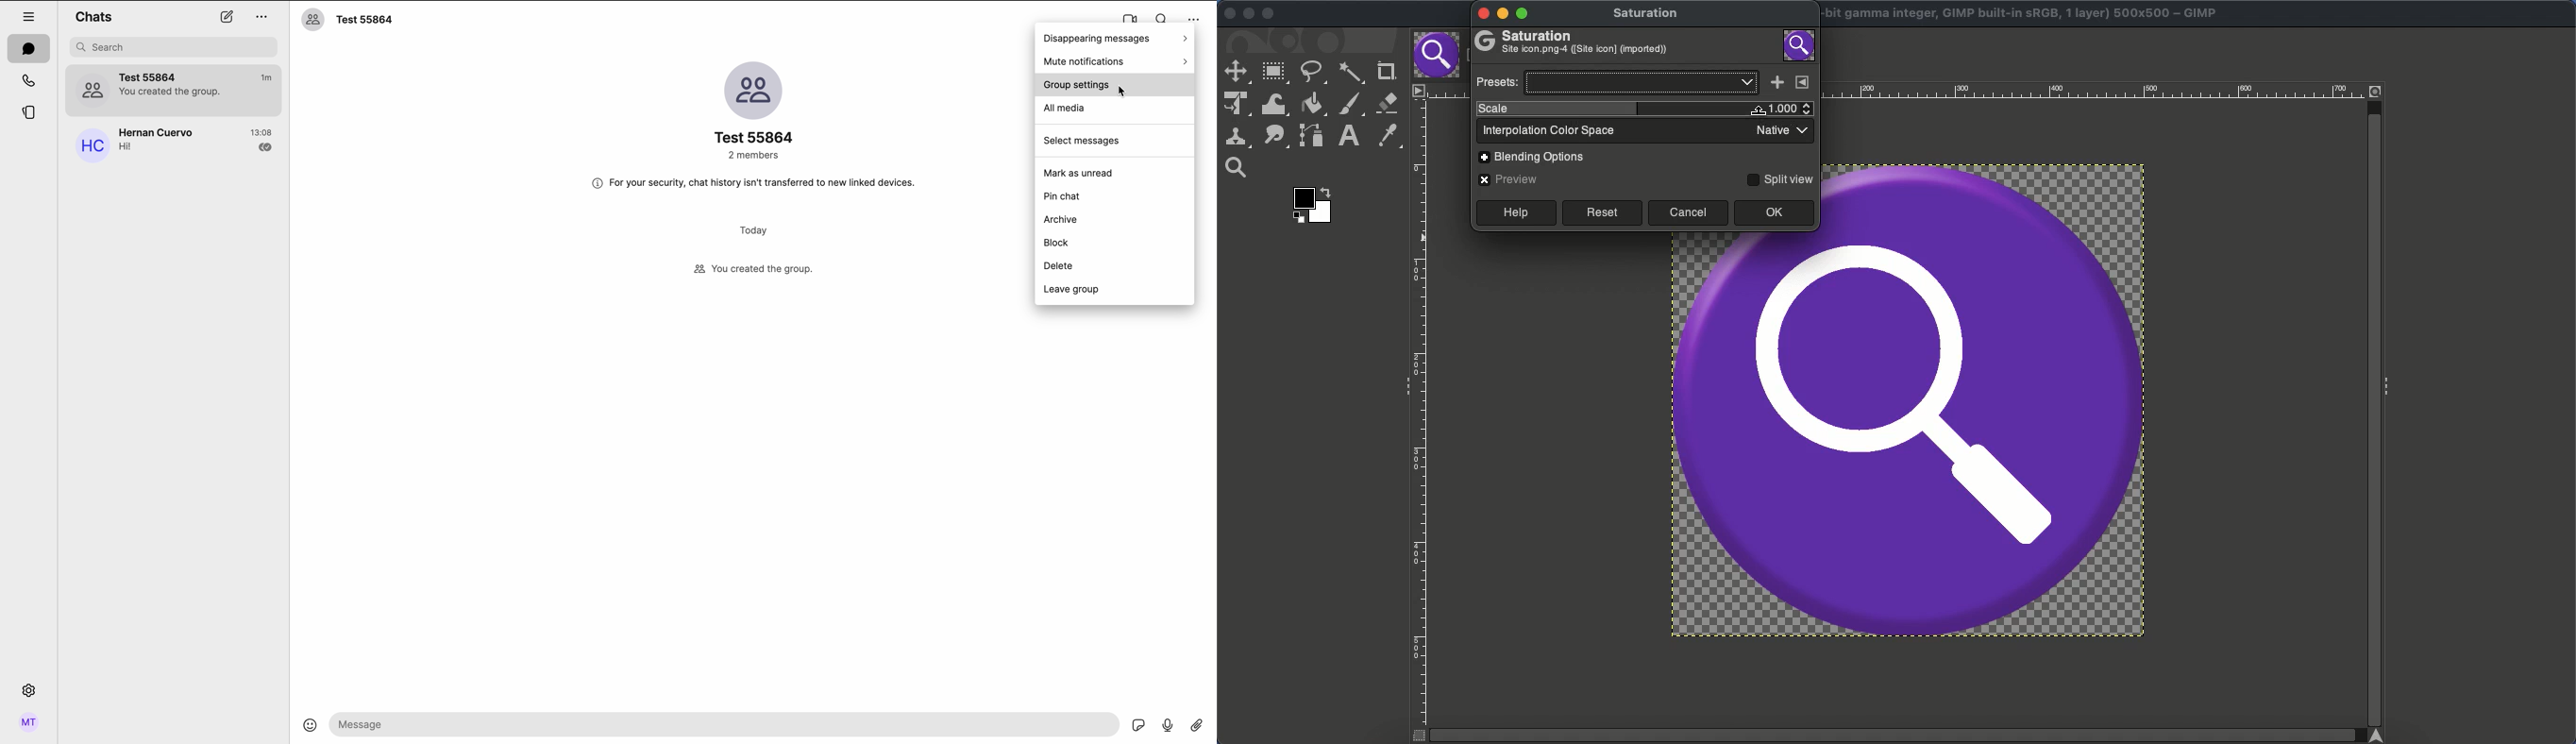 Image resolution: width=2576 pixels, height=756 pixels. What do you see at coordinates (756, 231) in the screenshot?
I see `today` at bounding box center [756, 231].